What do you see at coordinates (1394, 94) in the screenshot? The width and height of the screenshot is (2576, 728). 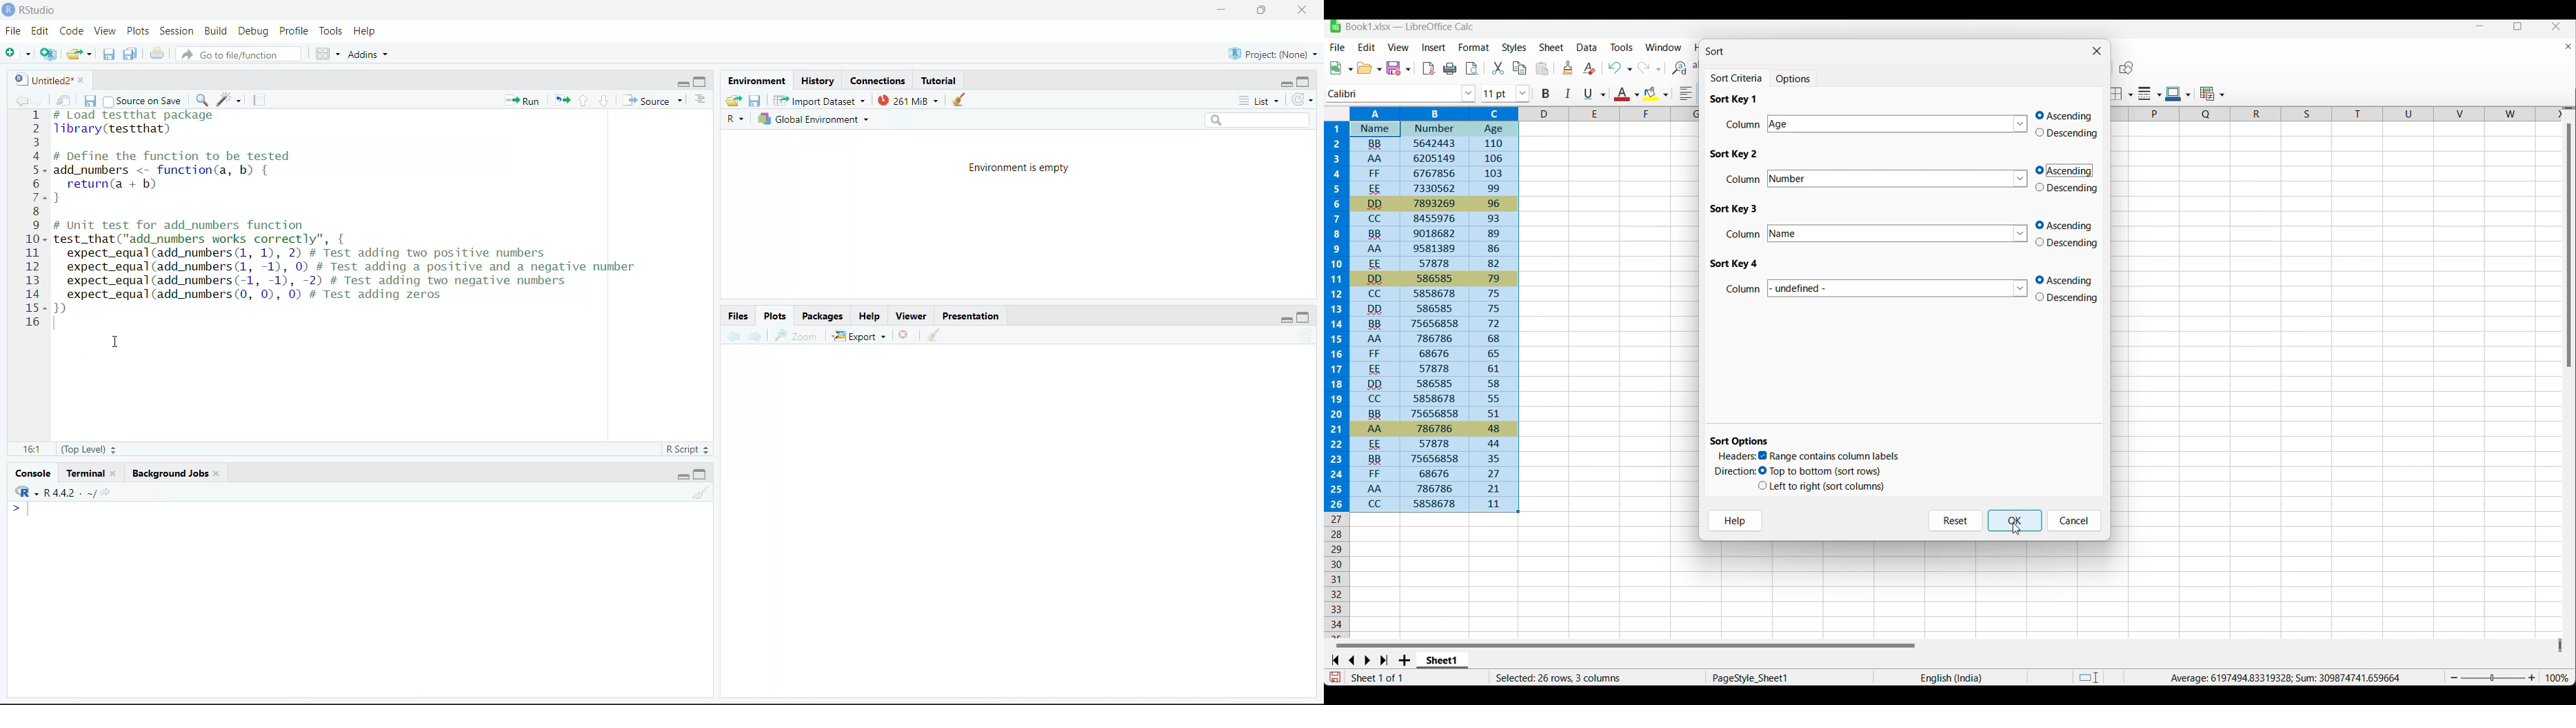 I see `Input font` at bounding box center [1394, 94].